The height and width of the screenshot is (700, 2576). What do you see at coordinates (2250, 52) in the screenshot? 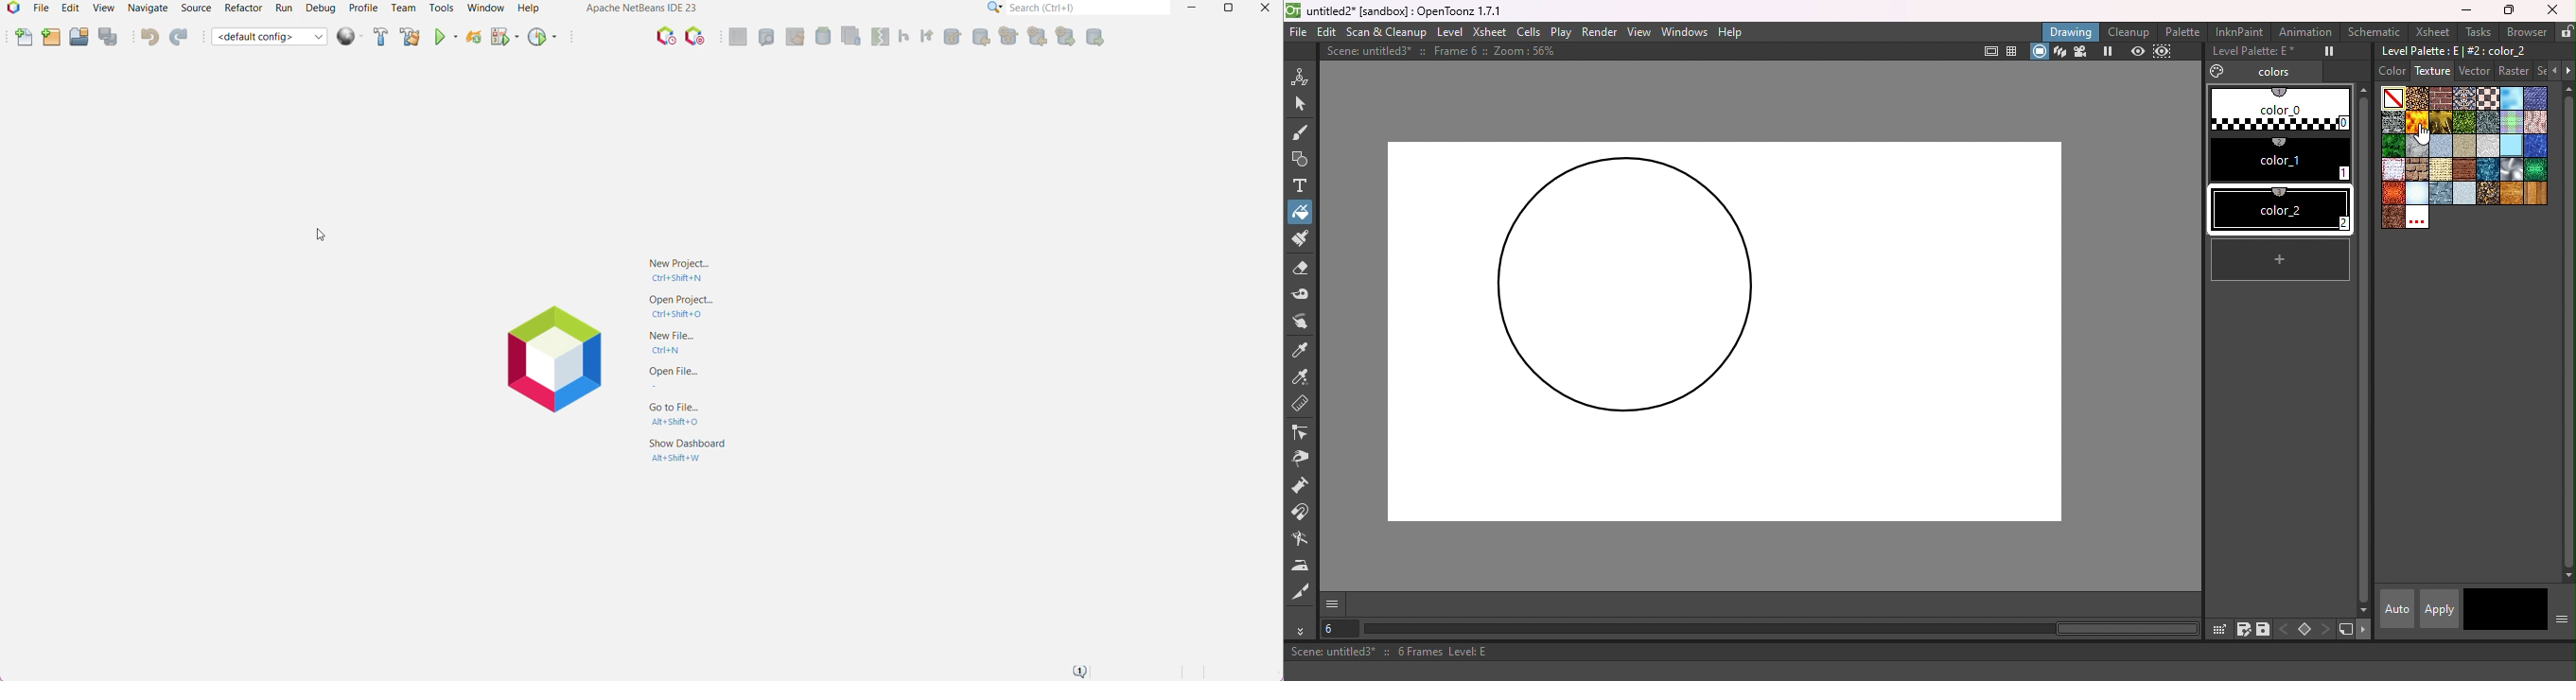
I see `Level Palette: E` at bounding box center [2250, 52].